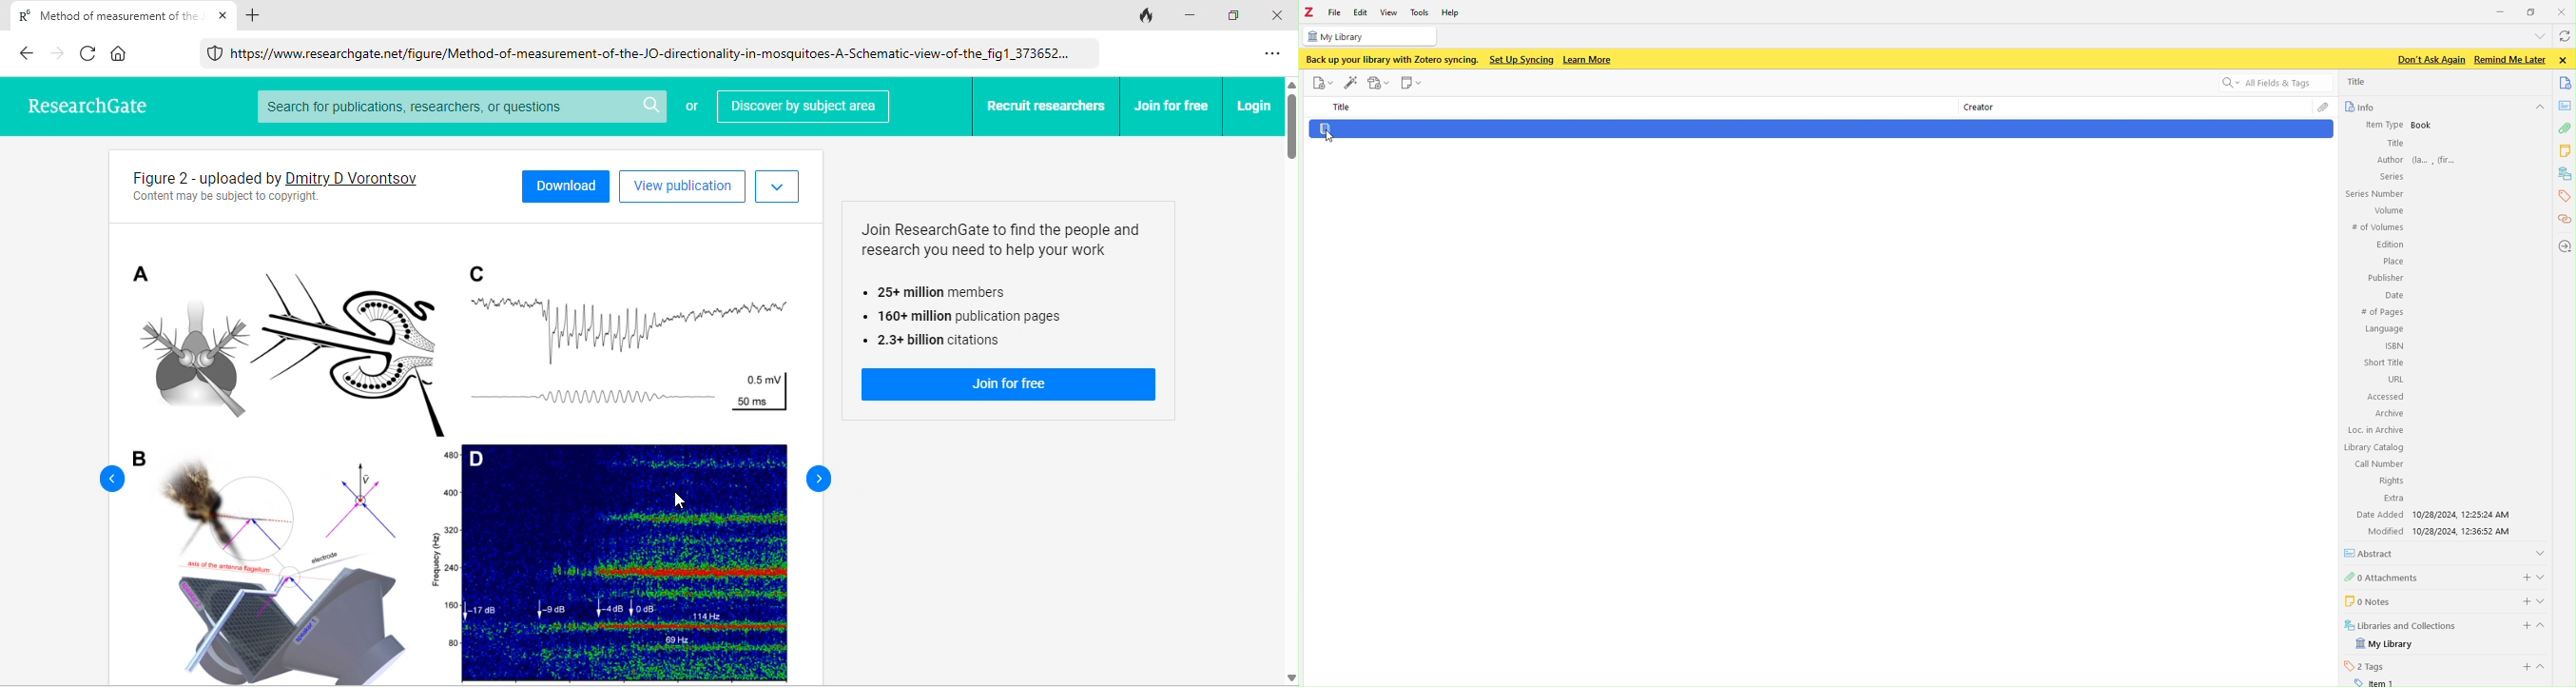 This screenshot has width=2576, height=700. What do you see at coordinates (2560, 164) in the screenshot?
I see `tools bar` at bounding box center [2560, 164].